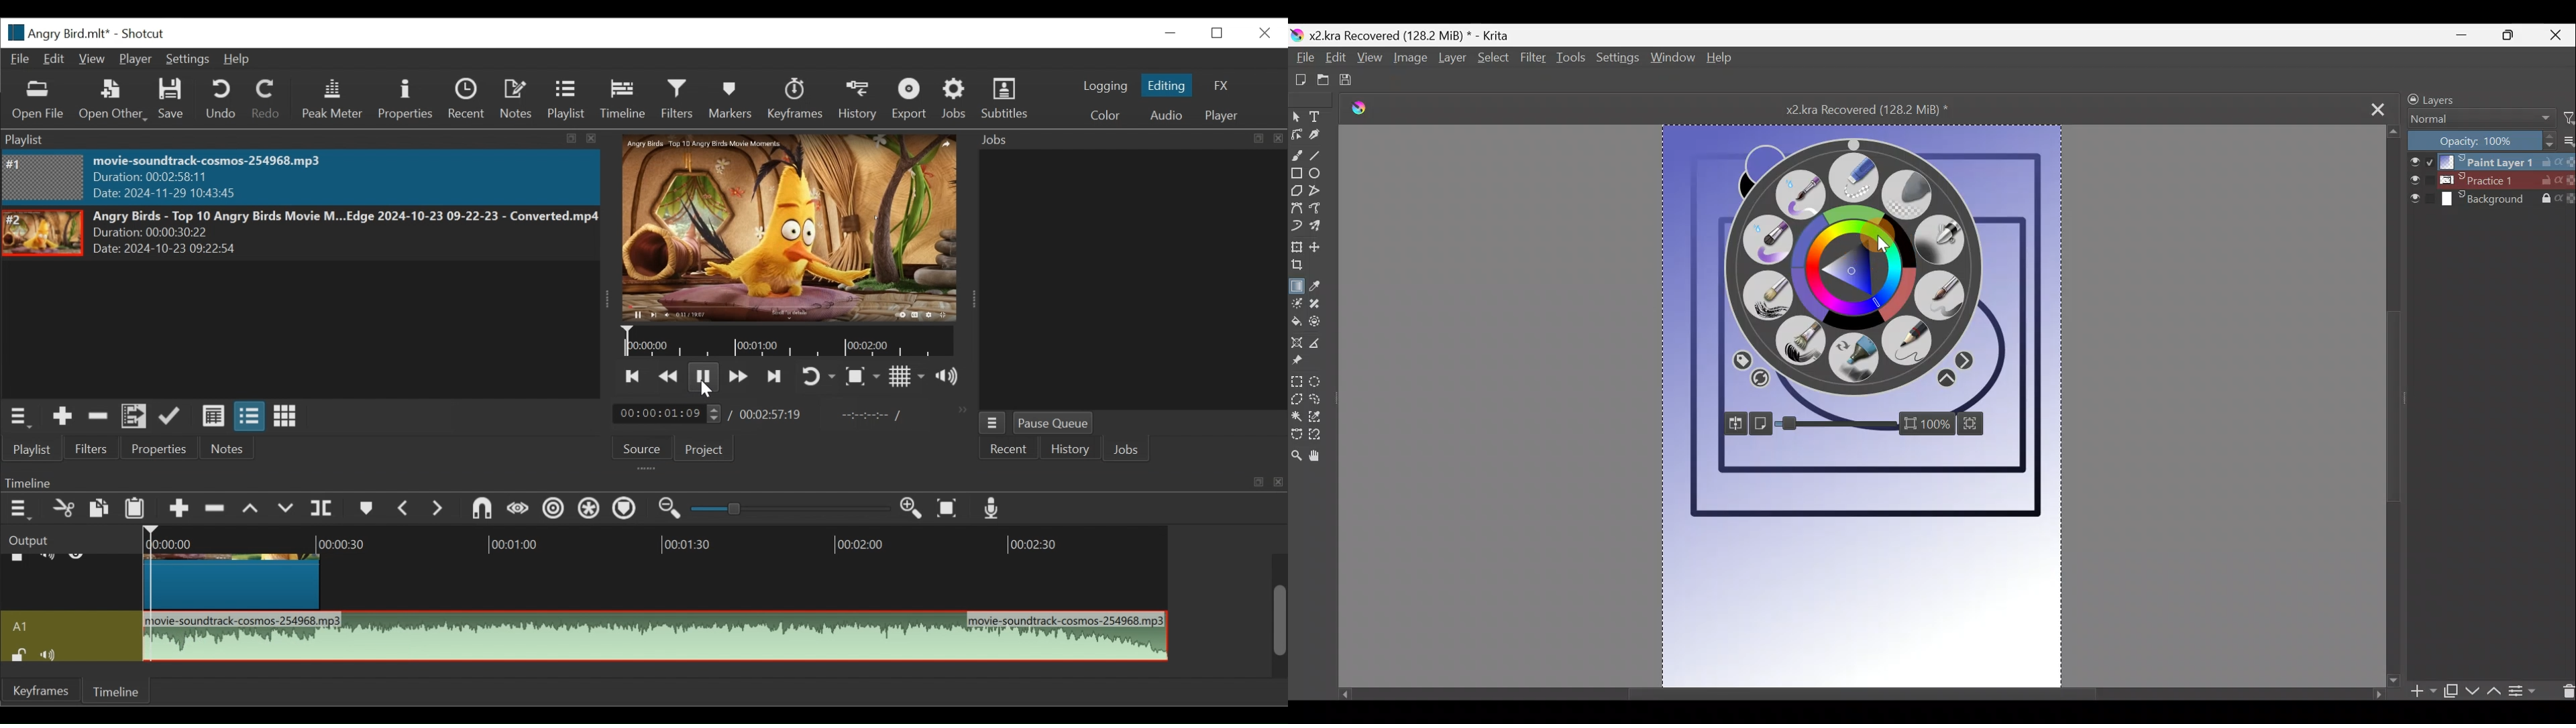 The width and height of the screenshot is (2576, 728). What do you see at coordinates (162, 449) in the screenshot?
I see `Properties` at bounding box center [162, 449].